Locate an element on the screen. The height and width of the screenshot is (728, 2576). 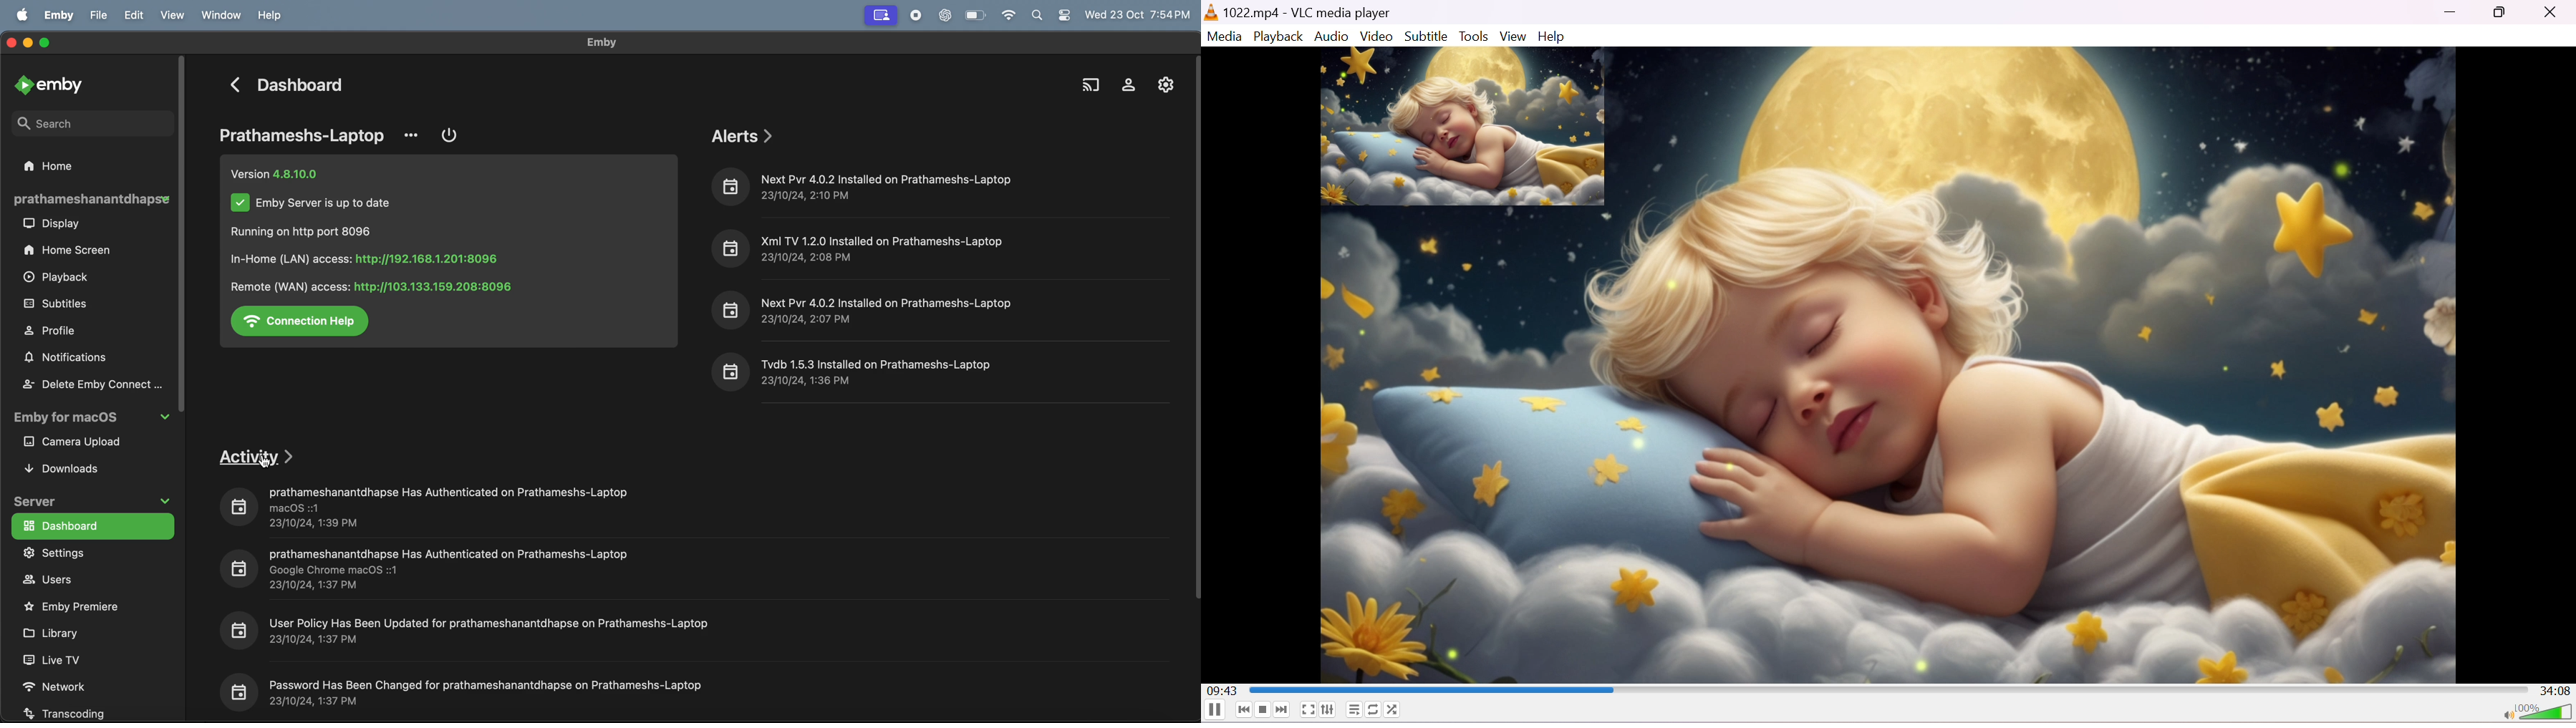
Volume is located at coordinates (2547, 712).